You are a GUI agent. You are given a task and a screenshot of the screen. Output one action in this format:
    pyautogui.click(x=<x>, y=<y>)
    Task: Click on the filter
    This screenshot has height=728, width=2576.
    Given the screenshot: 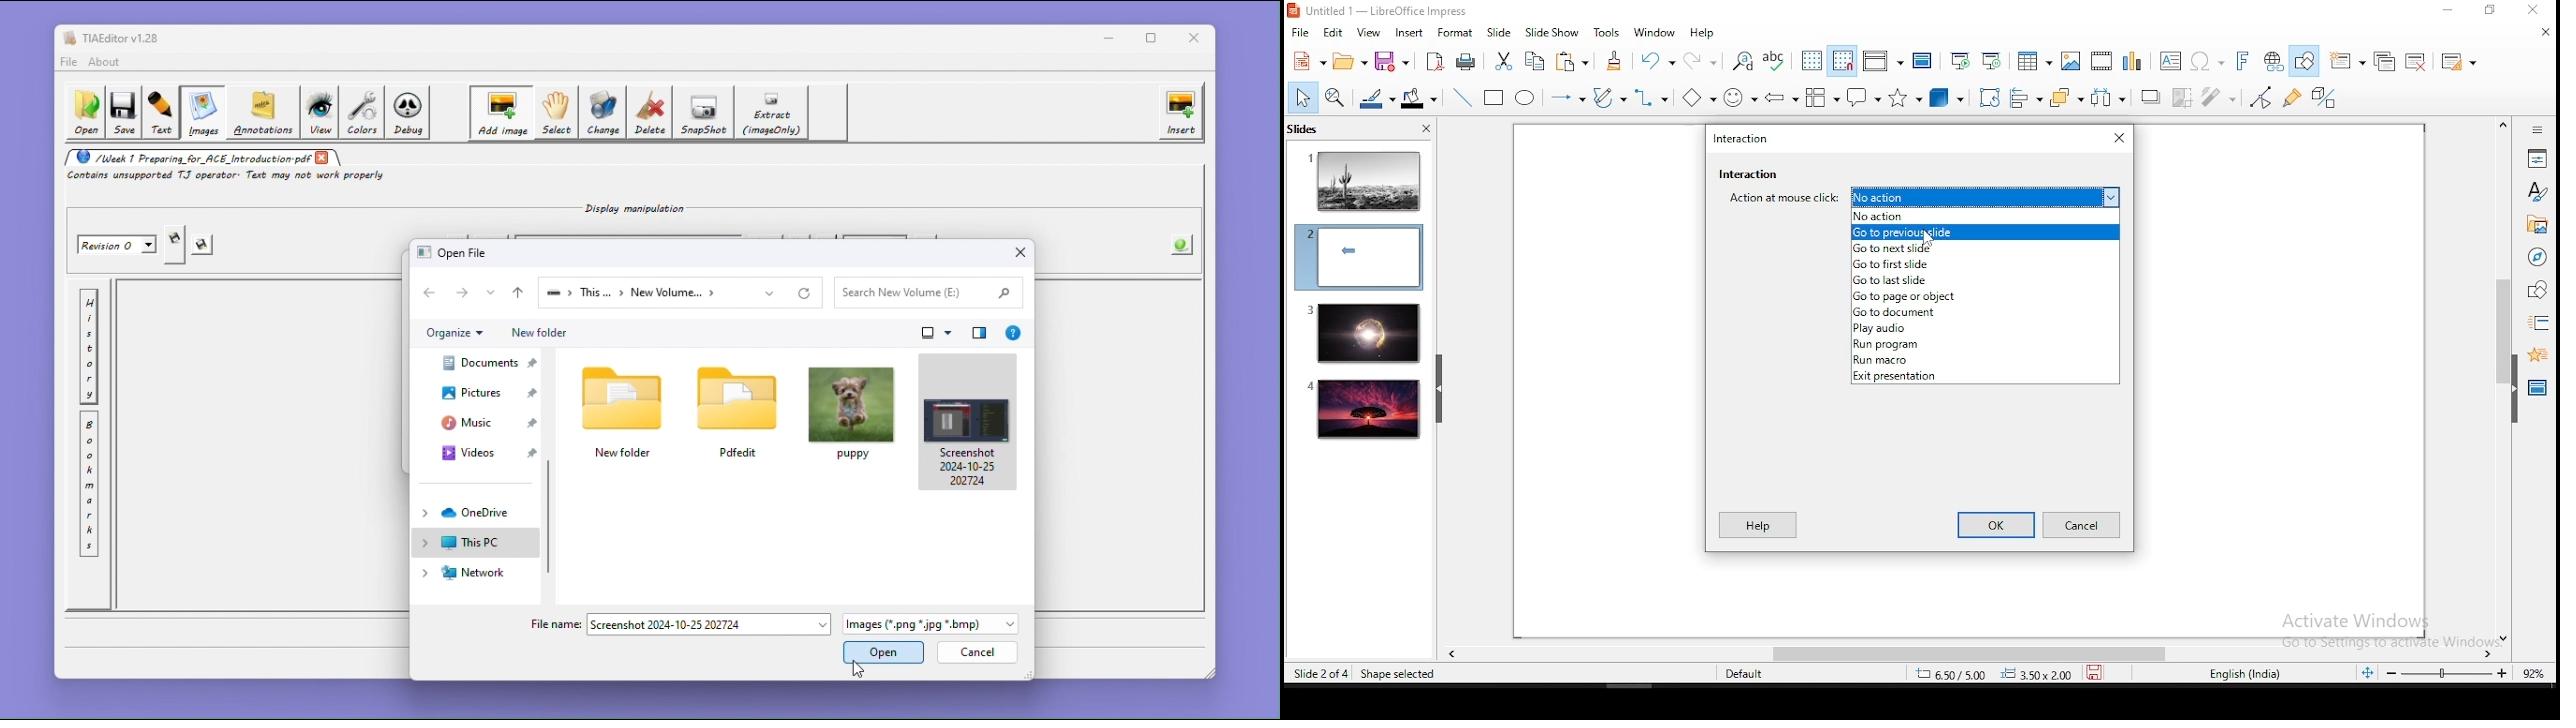 What is the action you would take?
    pyautogui.click(x=2215, y=97)
    